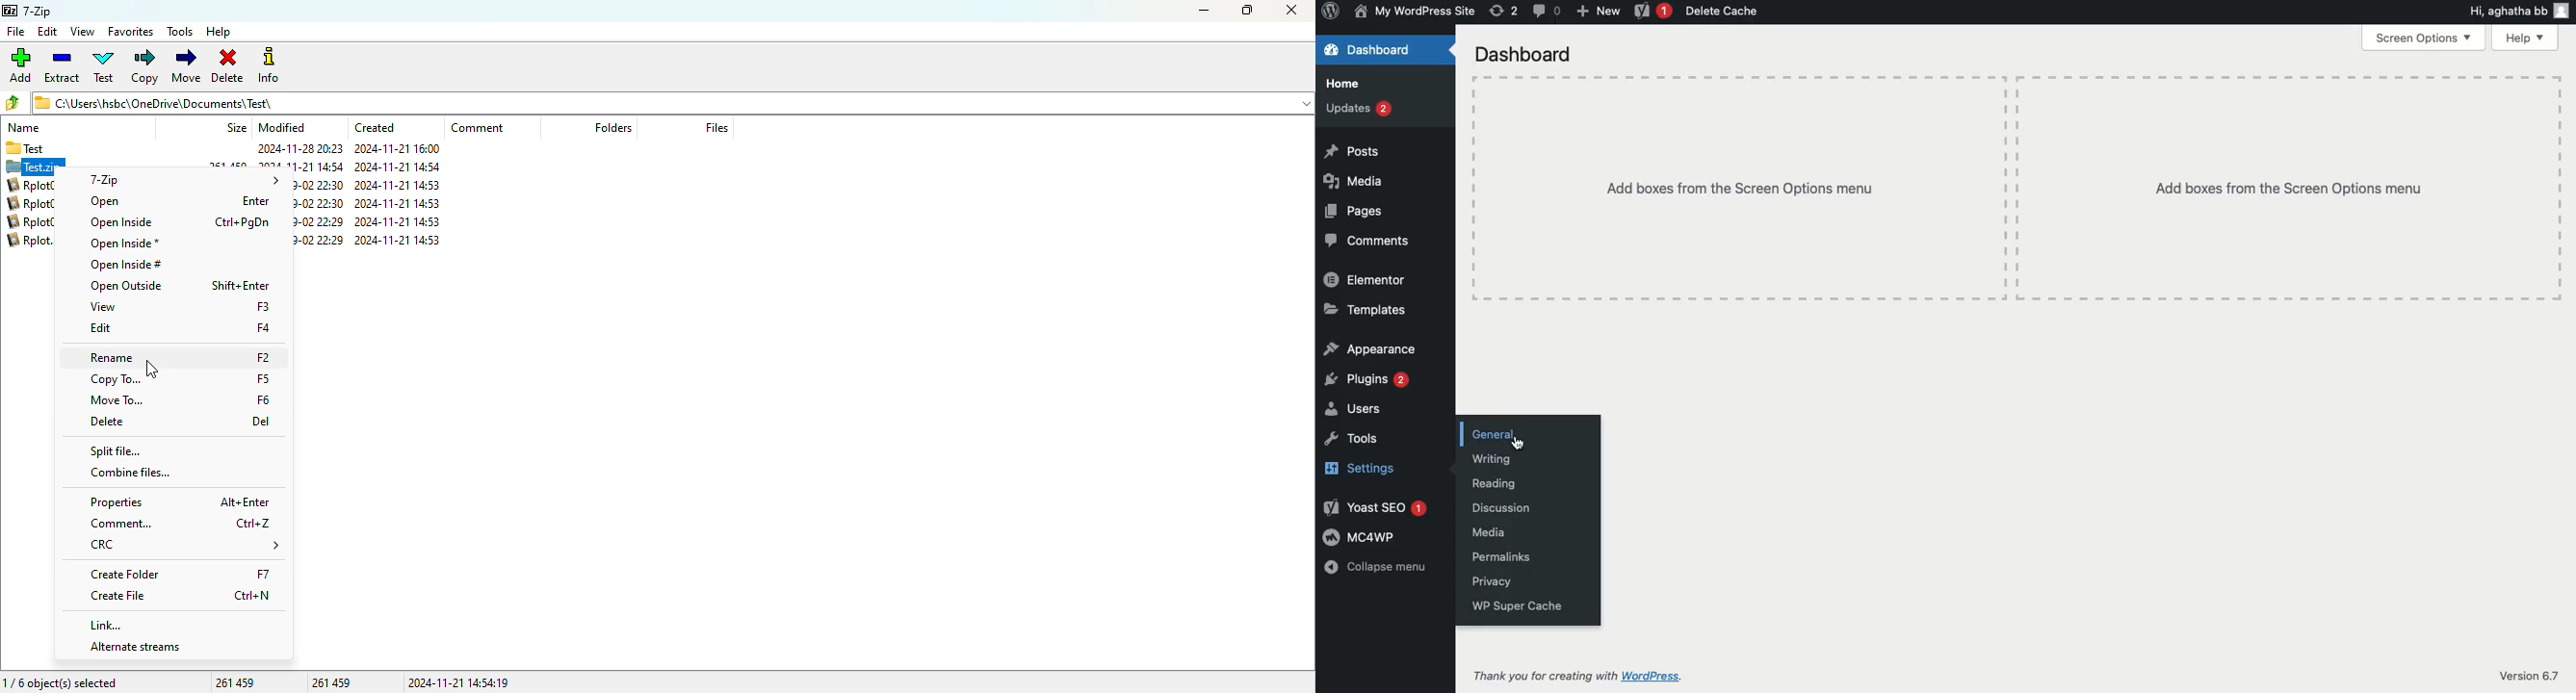 This screenshot has width=2576, height=700. What do you see at coordinates (254, 524) in the screenshot?
I see `Ctrl+Z` at bounding box center [254, 524].